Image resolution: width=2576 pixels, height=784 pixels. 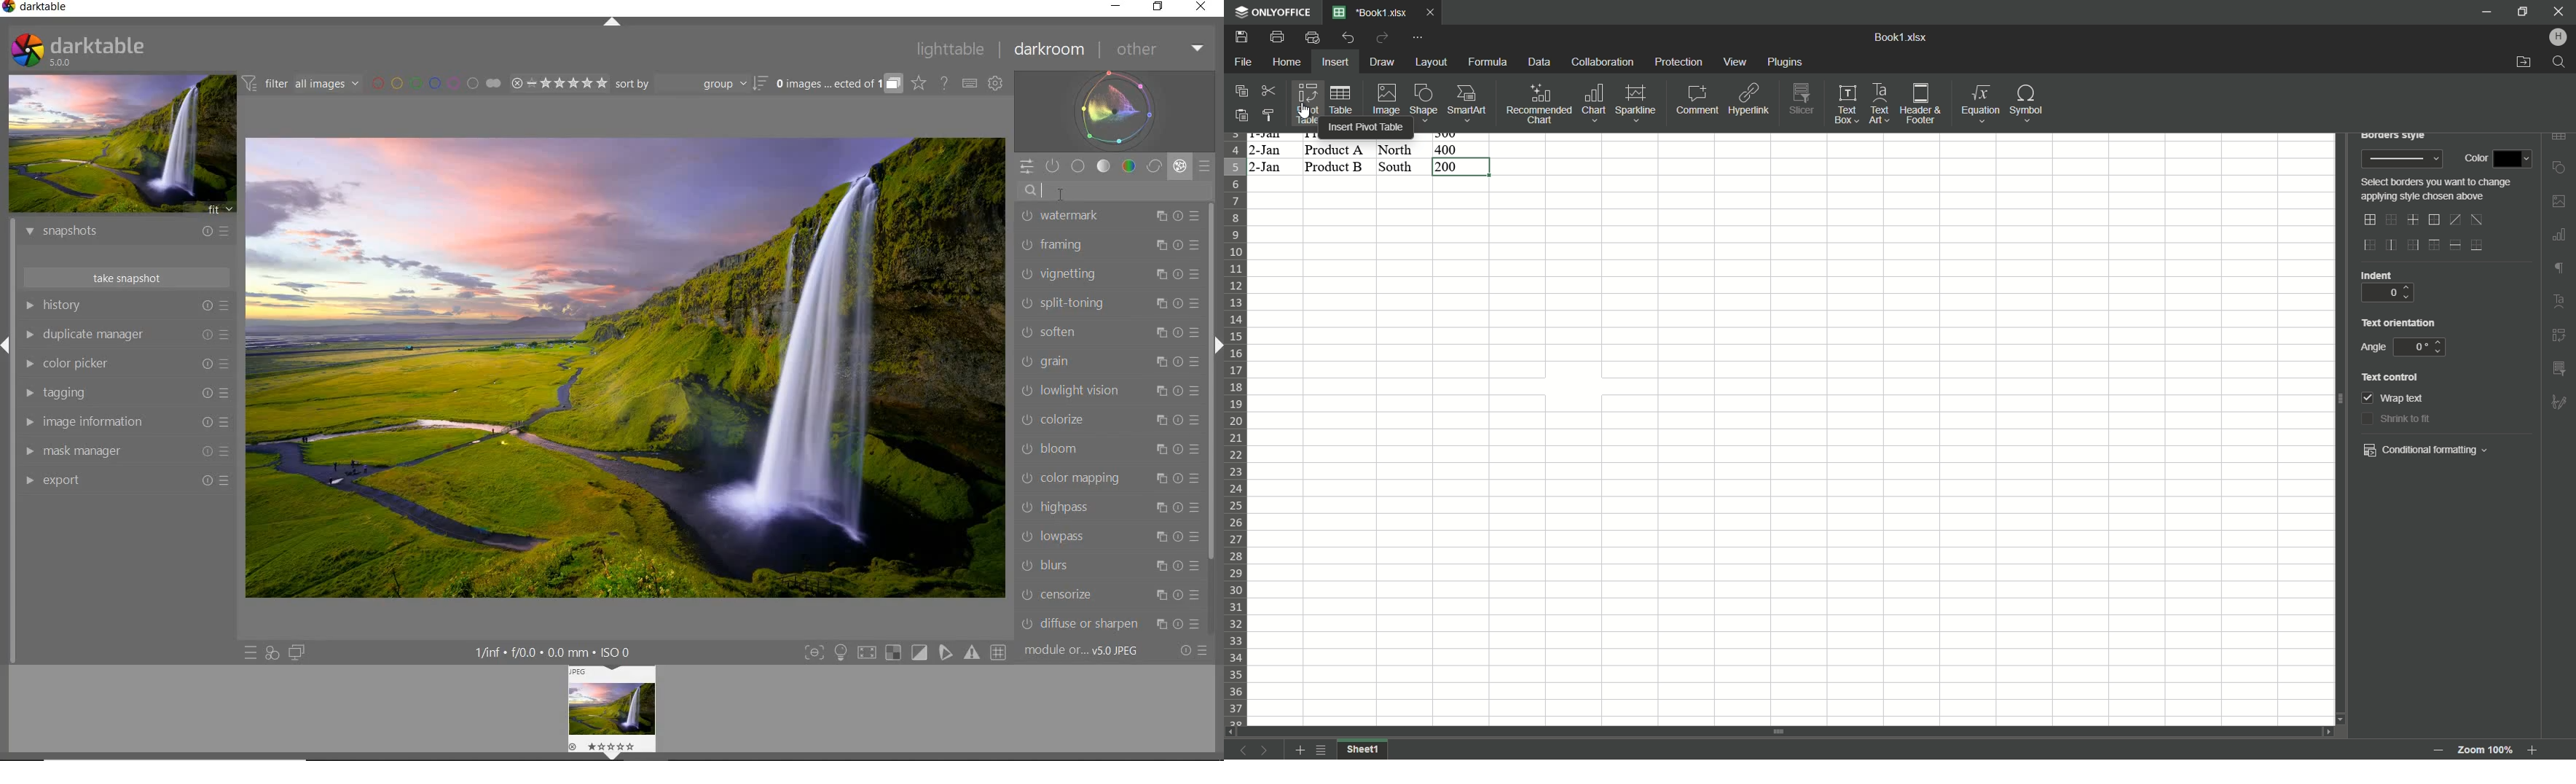 I want to click on insert pivot table, so click(x=2560, y=336).